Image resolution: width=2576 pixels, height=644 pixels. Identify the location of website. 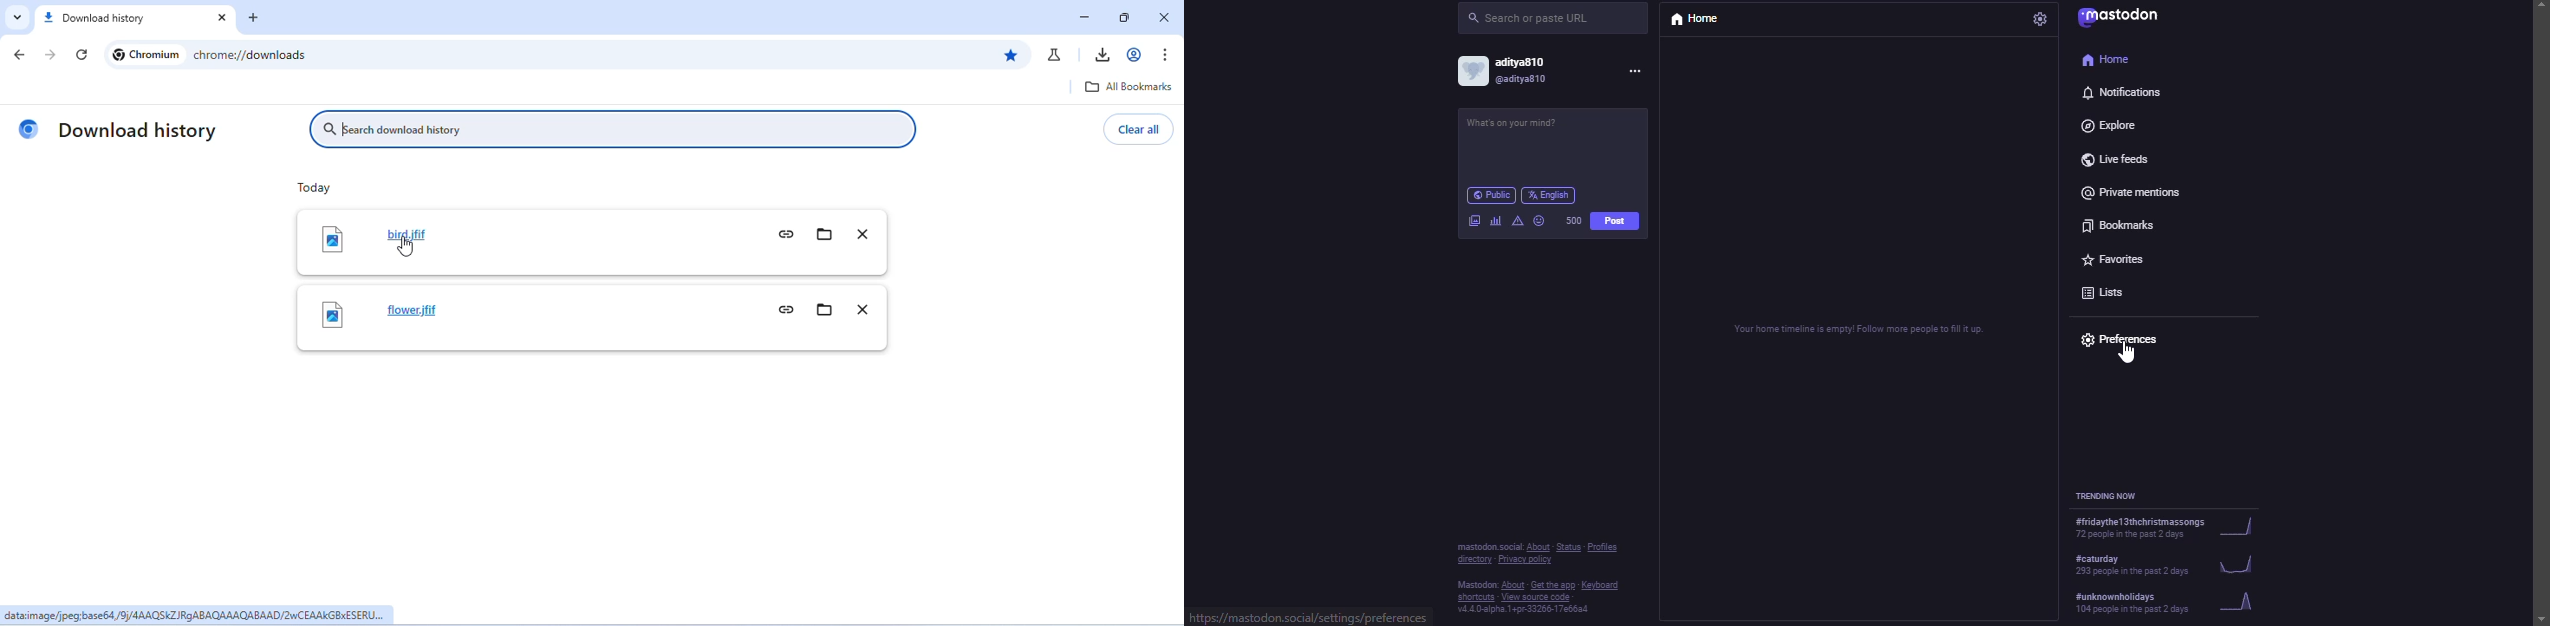
(1301, 618).